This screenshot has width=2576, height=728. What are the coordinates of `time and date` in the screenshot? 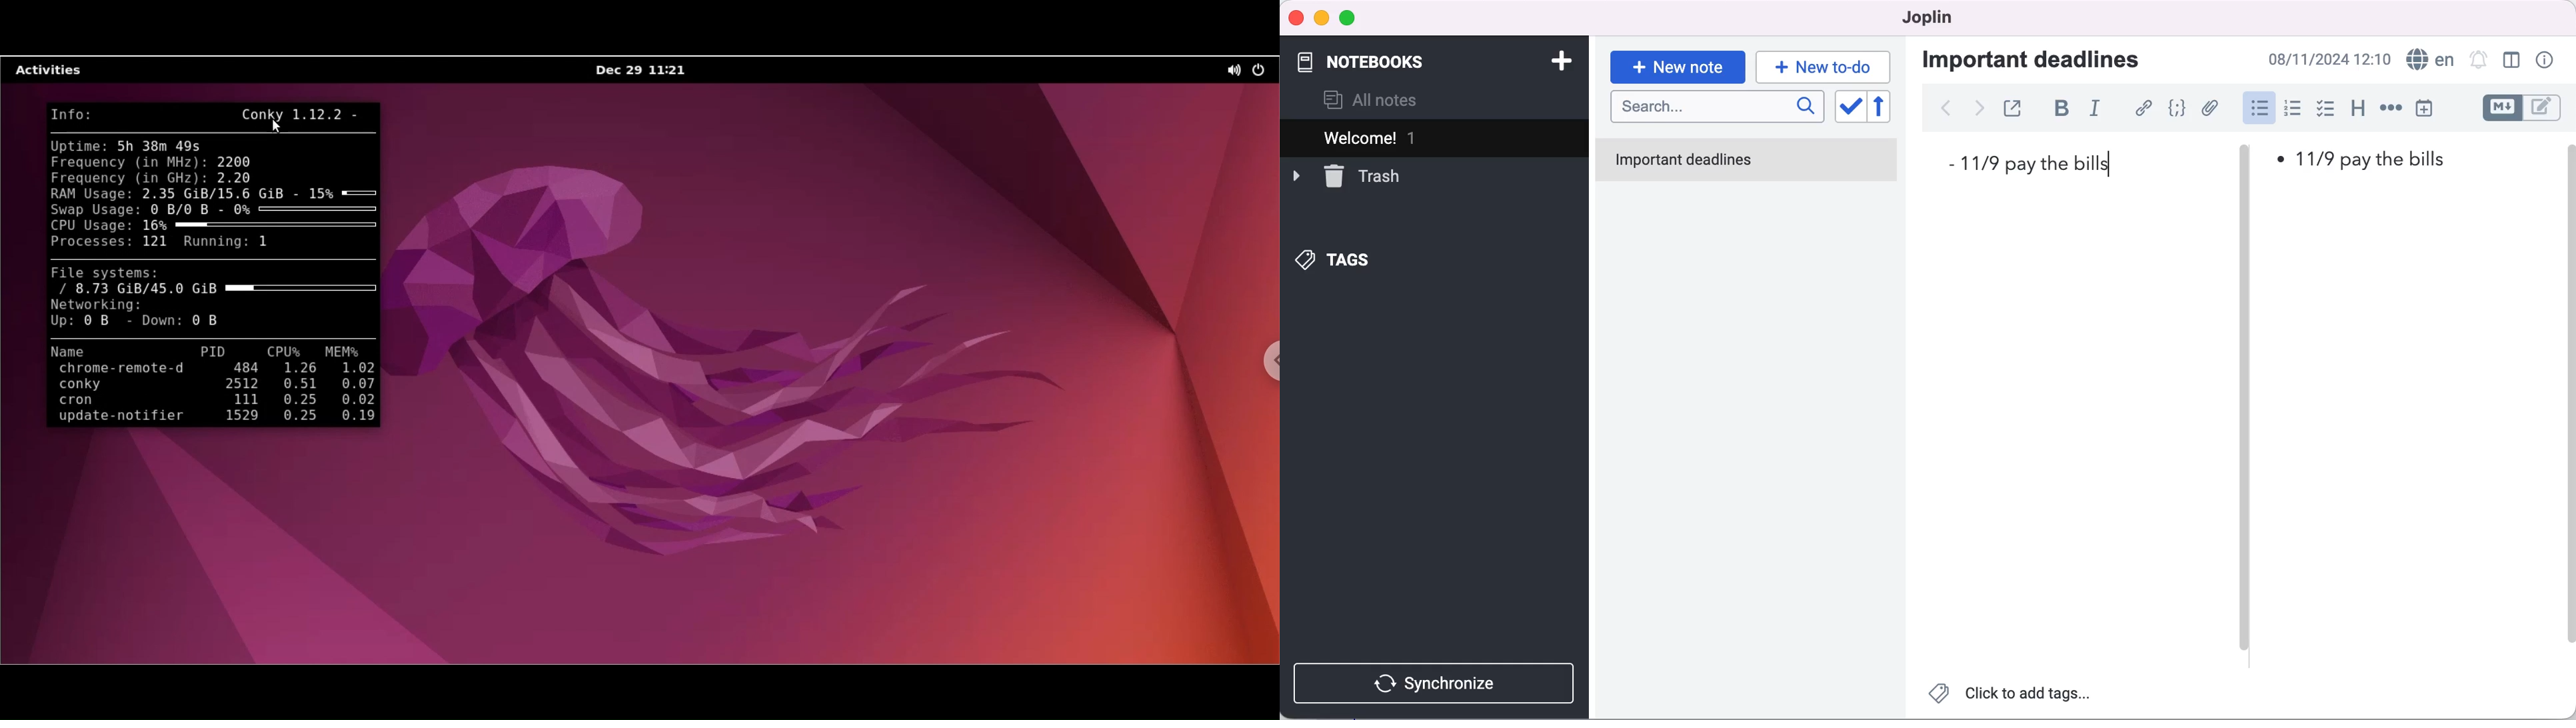 It's located at (2332, 59).